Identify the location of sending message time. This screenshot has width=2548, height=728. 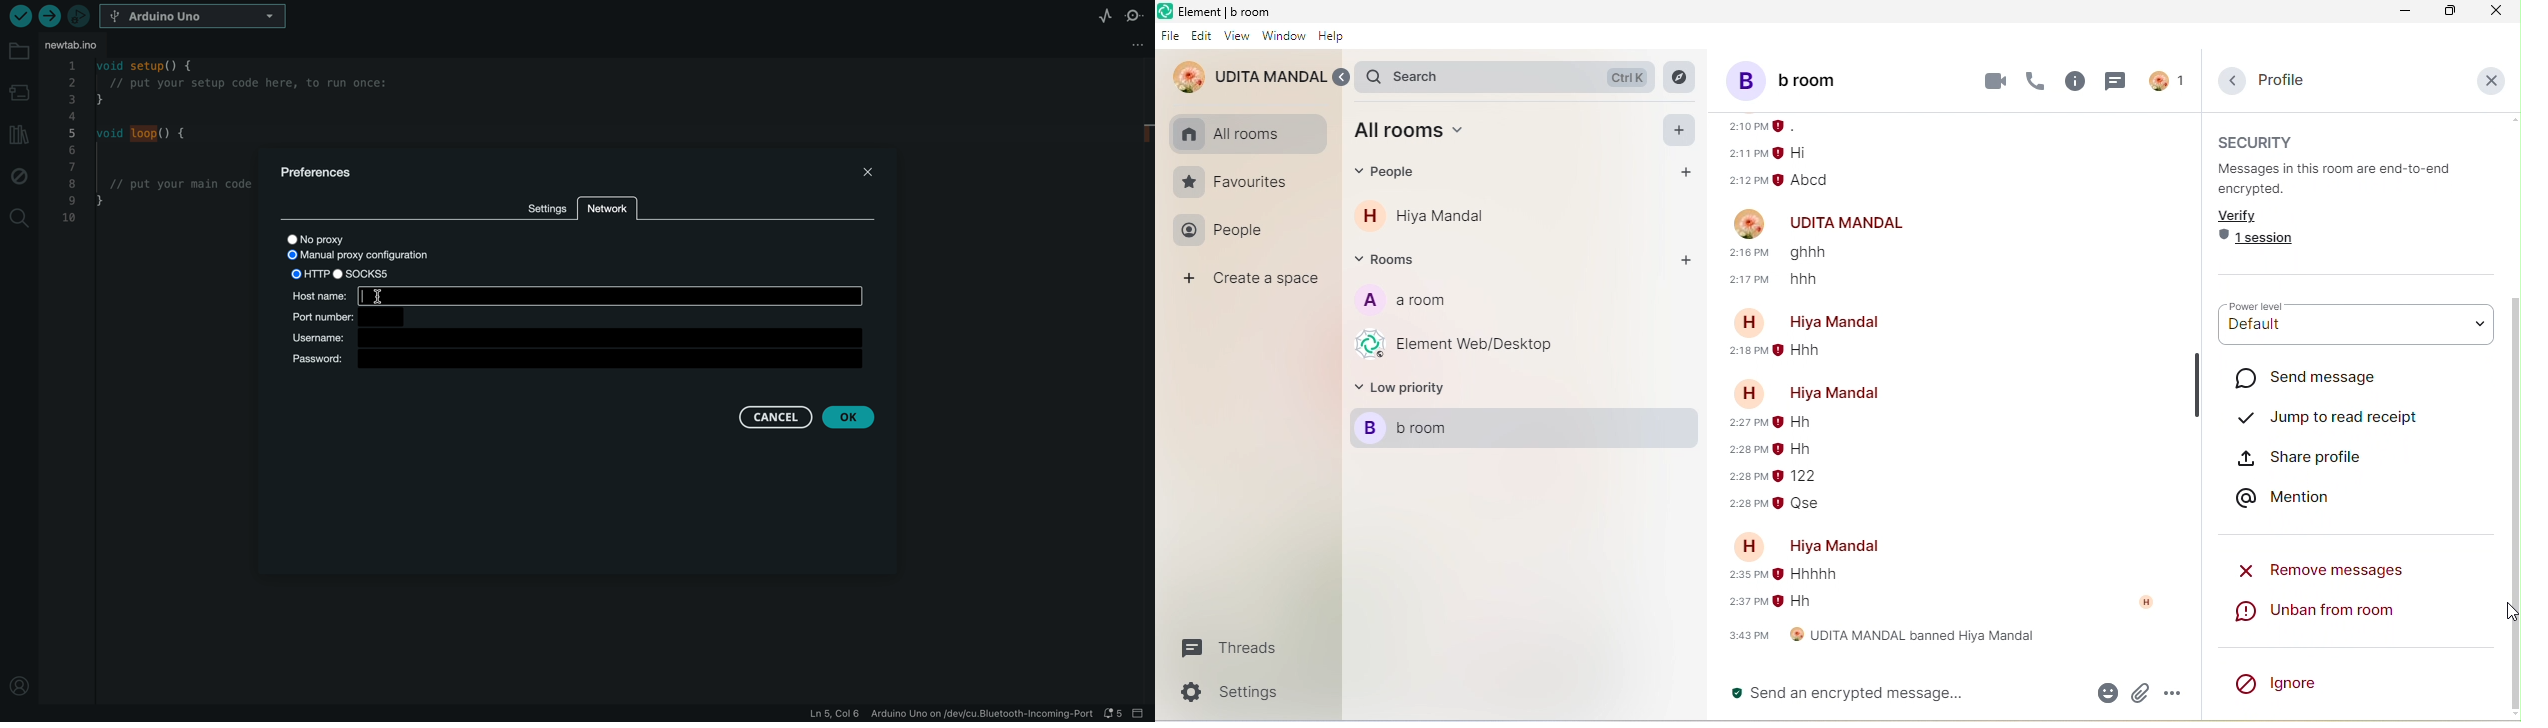
(1745, 353).